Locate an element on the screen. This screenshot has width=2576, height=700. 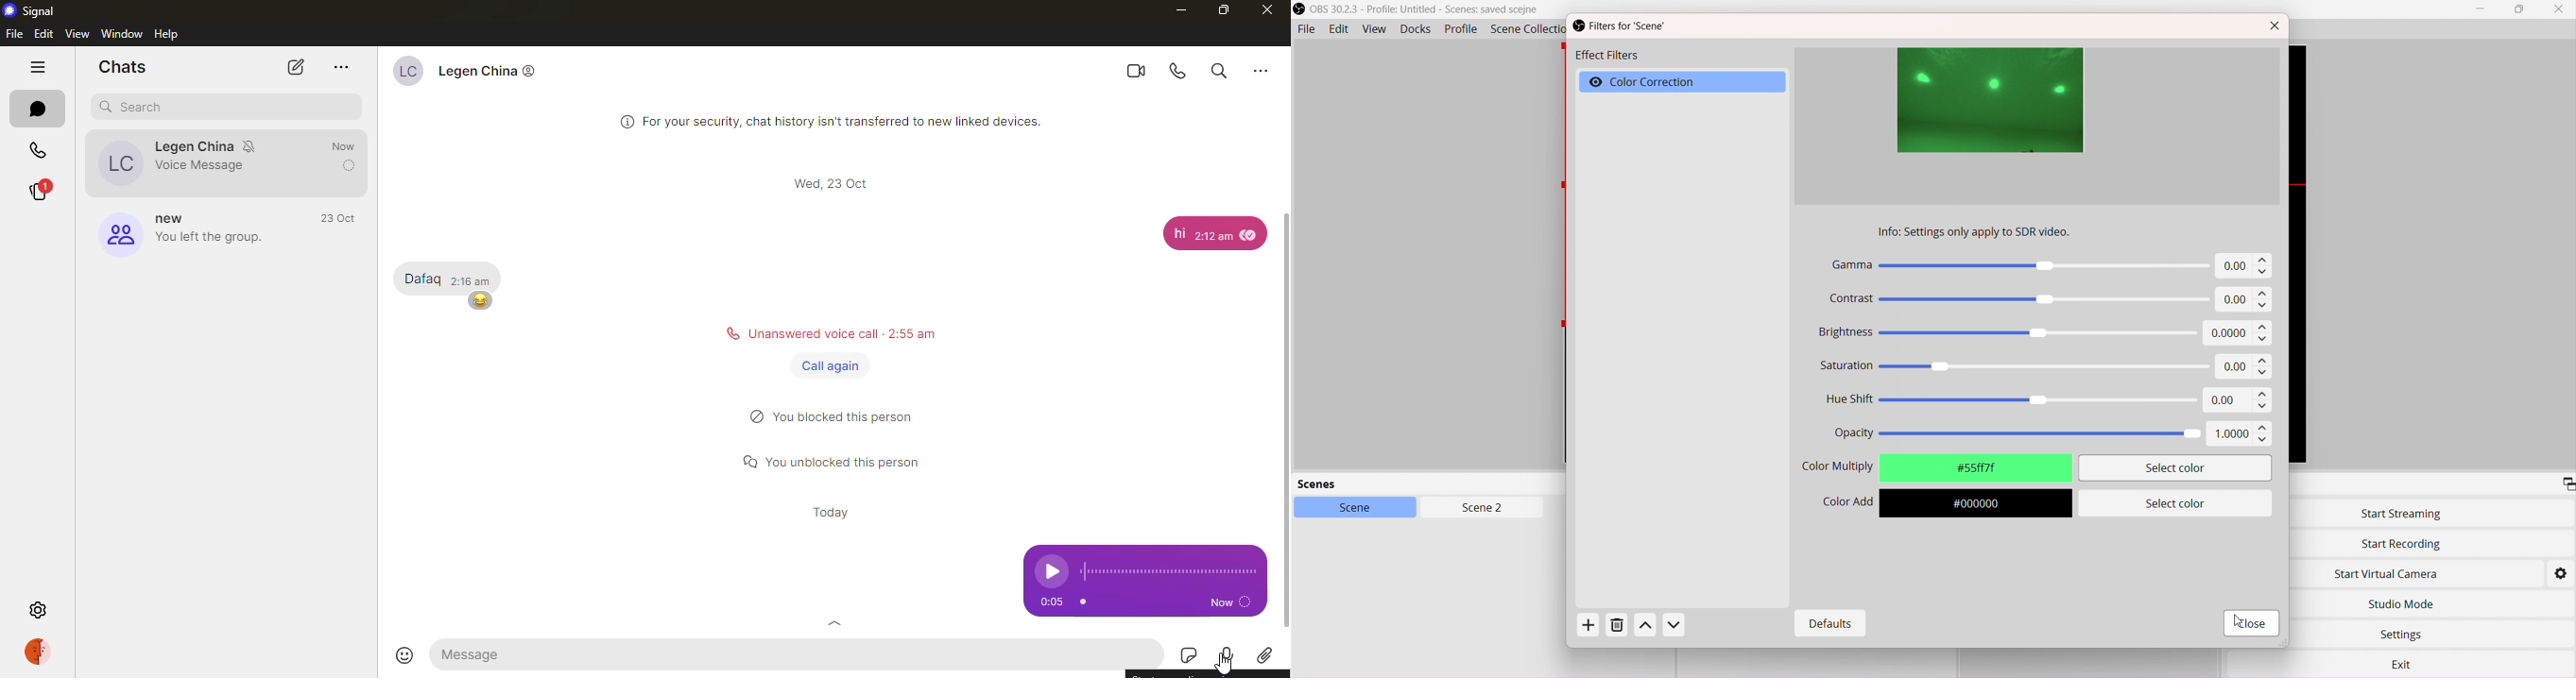
emoji is located at coordinates (486, 303).